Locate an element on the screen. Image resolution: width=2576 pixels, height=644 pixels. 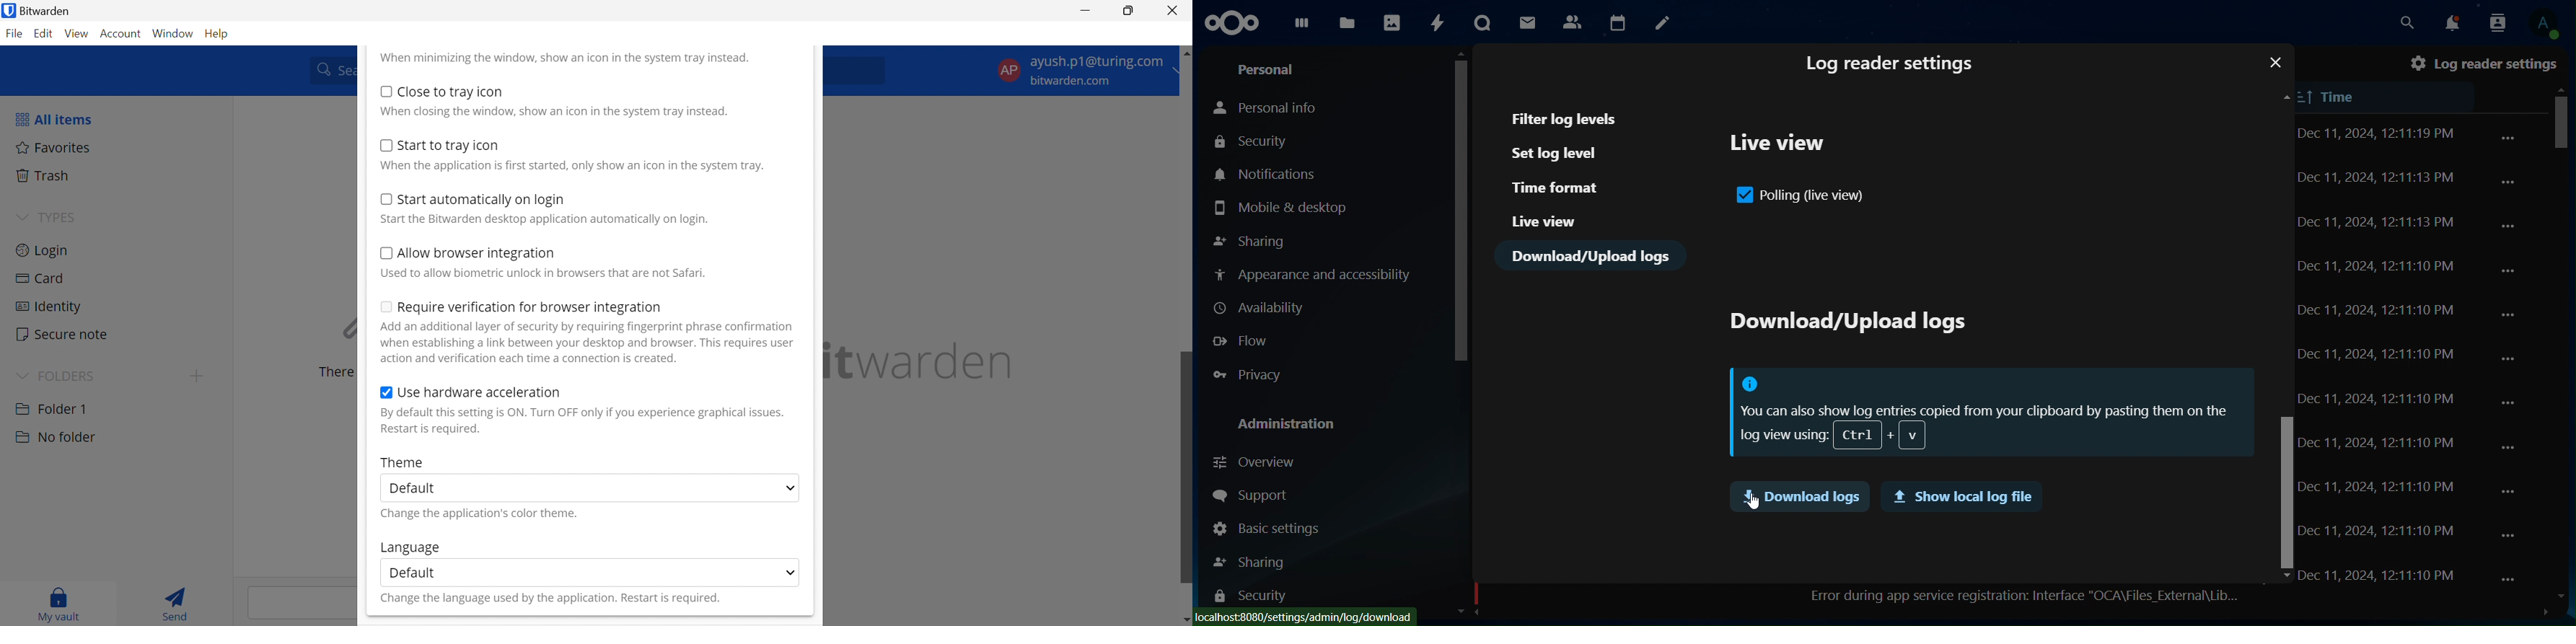
... is located at coordinates (2508, 181).